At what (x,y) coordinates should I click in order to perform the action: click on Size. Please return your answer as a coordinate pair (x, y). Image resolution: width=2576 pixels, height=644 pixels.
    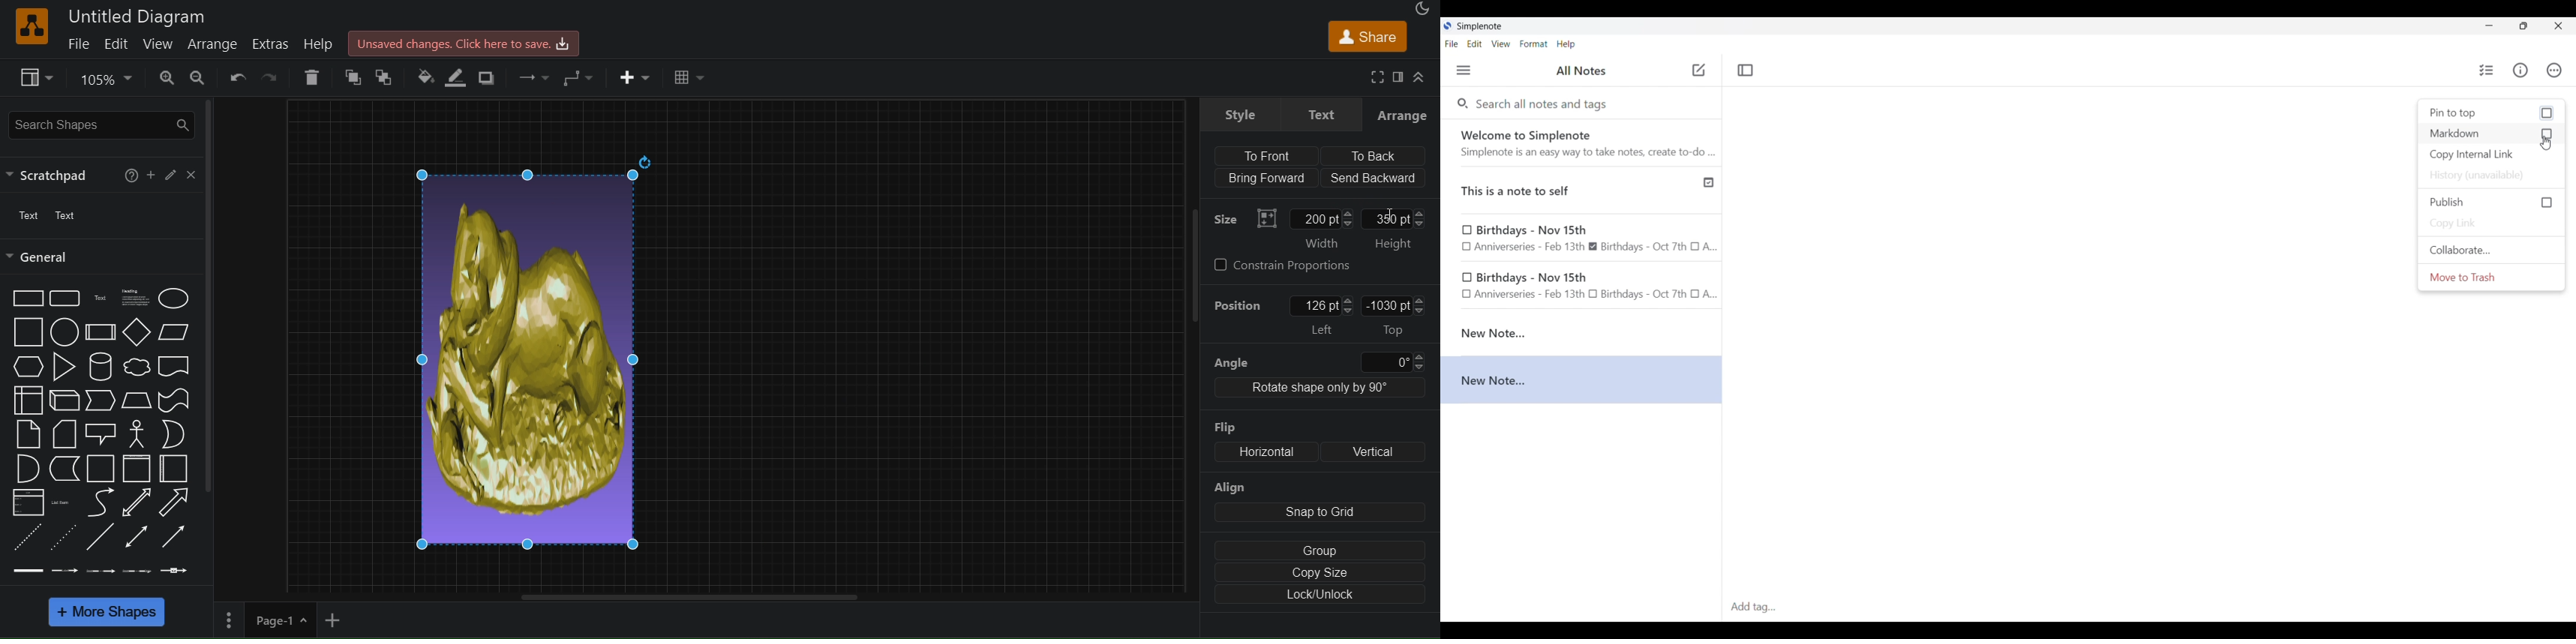
    Looking at the image, I should click on (1224, 220).